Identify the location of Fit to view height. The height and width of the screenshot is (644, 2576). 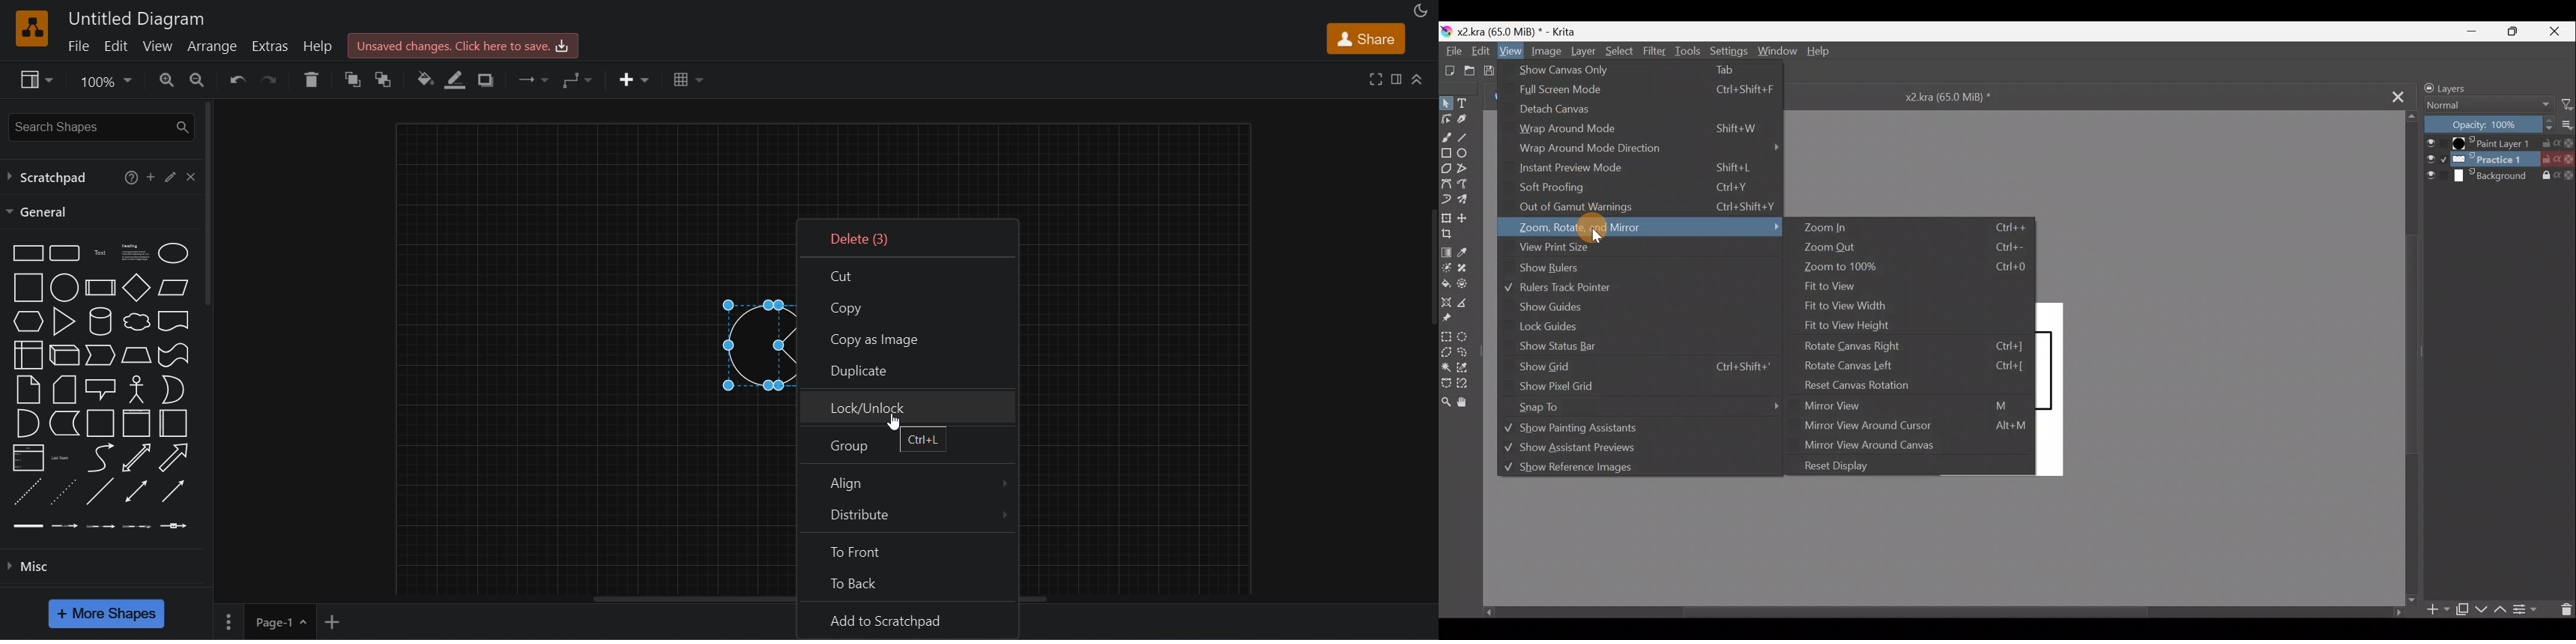
(1851, 326).